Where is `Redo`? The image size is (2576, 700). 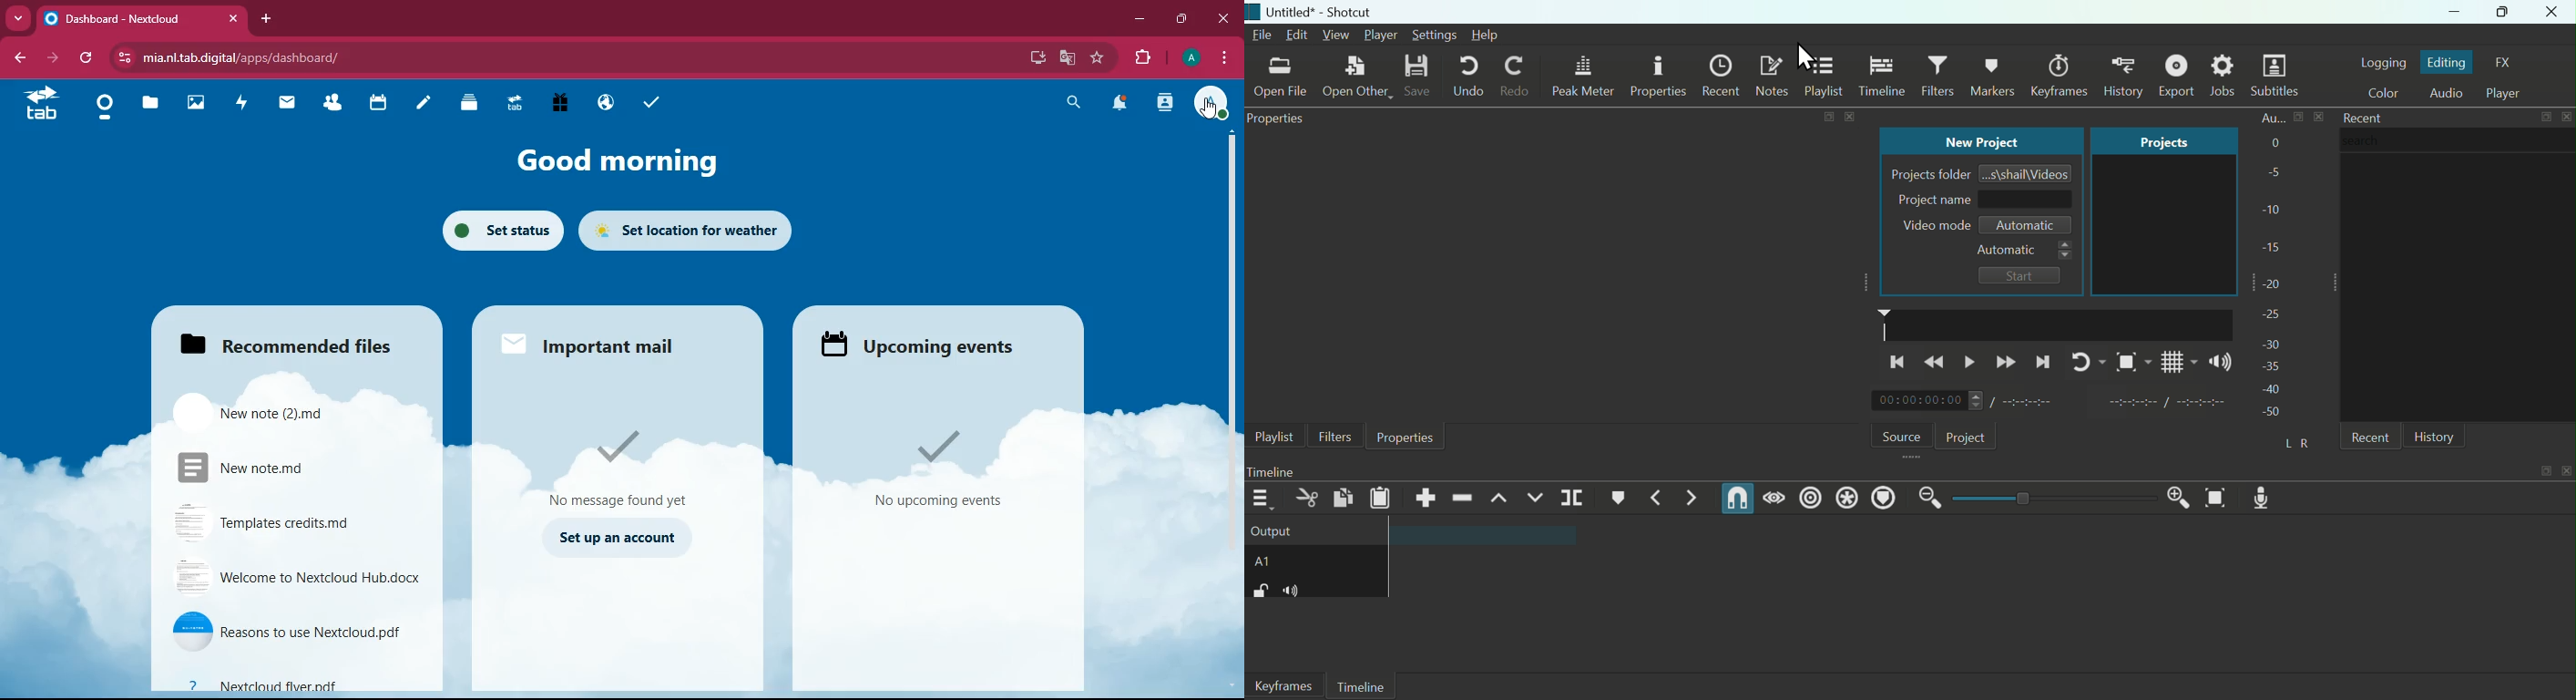
Redo is located at coordinates (1520, 79).